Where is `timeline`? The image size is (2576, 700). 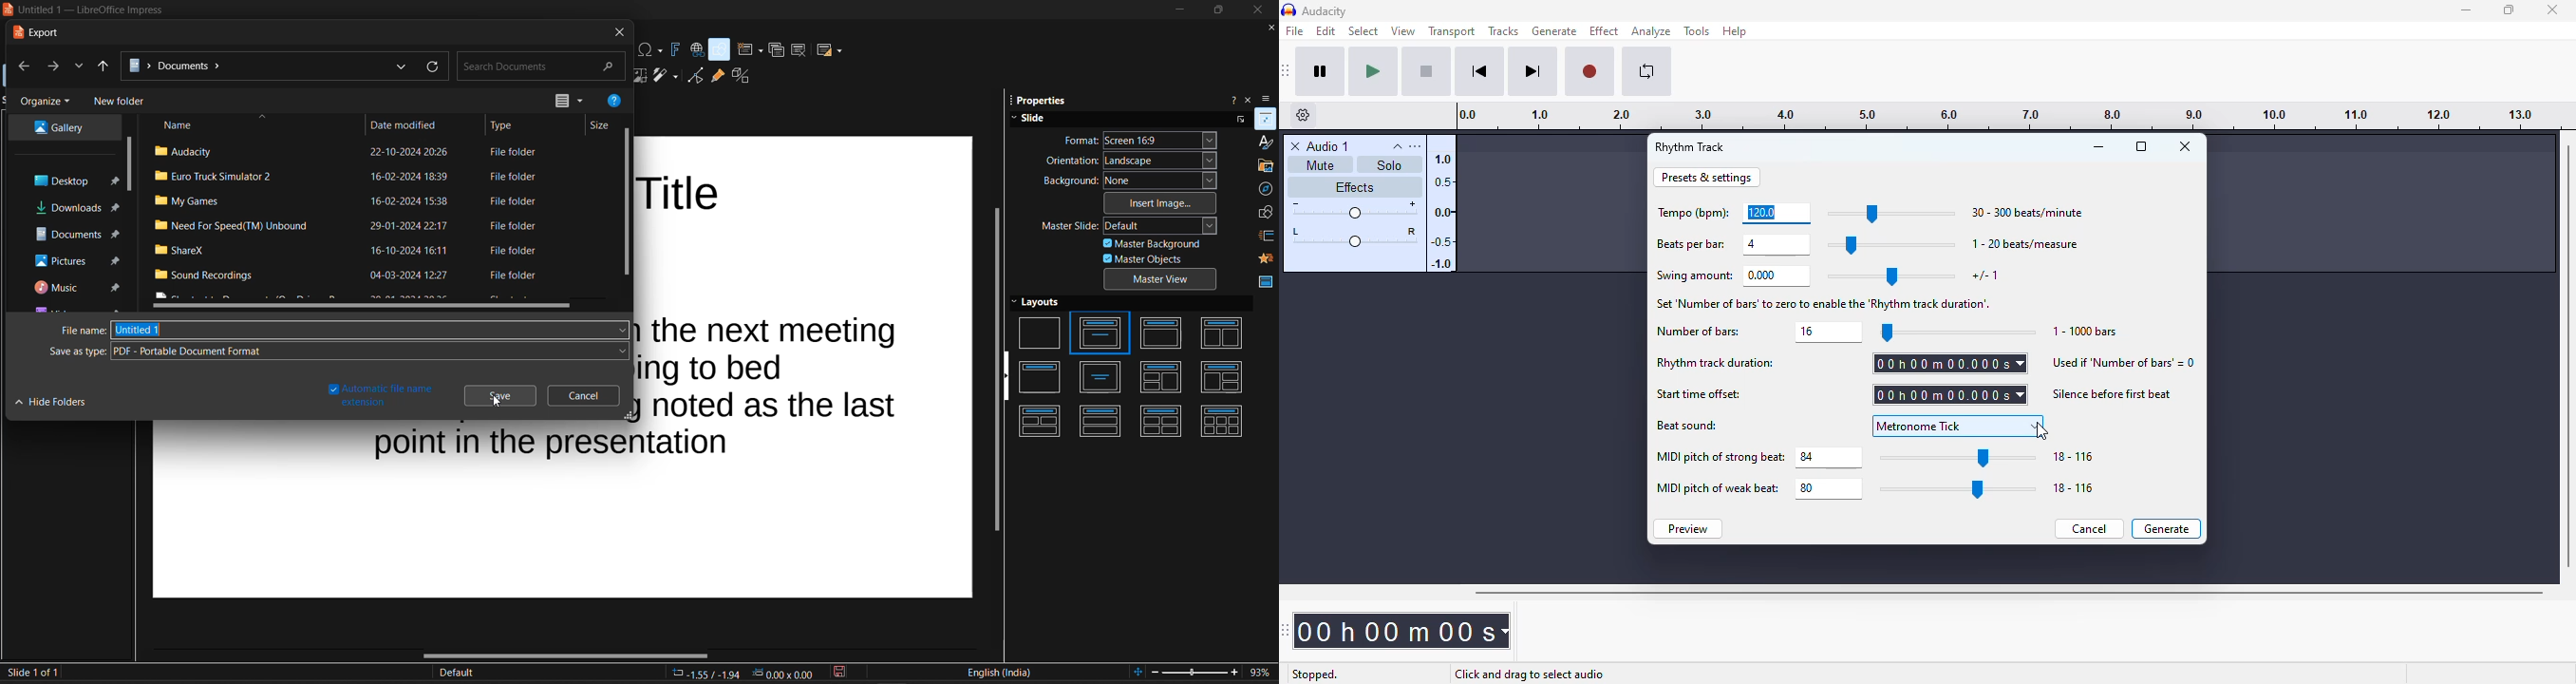 timeline is located at coordinates (2001, 116).